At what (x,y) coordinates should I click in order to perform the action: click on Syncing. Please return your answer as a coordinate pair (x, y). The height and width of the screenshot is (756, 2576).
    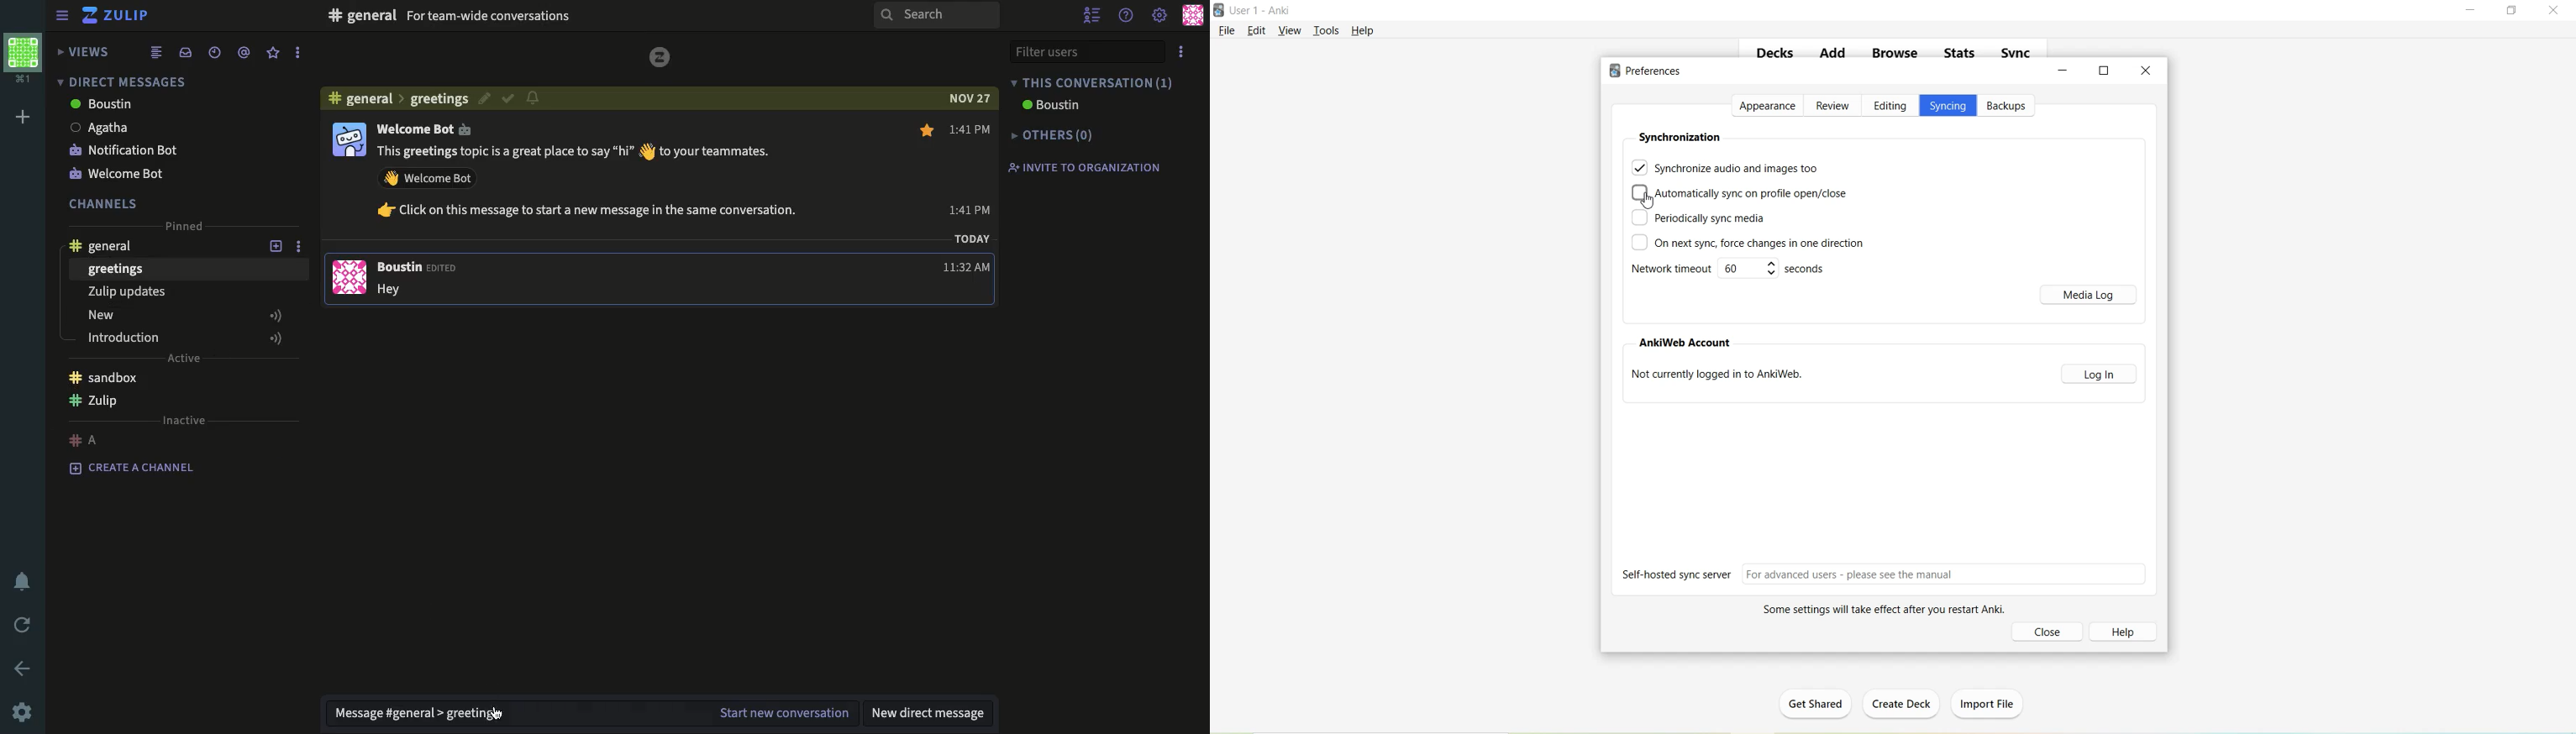
    Looking at the image, I should click on (1948, 107).